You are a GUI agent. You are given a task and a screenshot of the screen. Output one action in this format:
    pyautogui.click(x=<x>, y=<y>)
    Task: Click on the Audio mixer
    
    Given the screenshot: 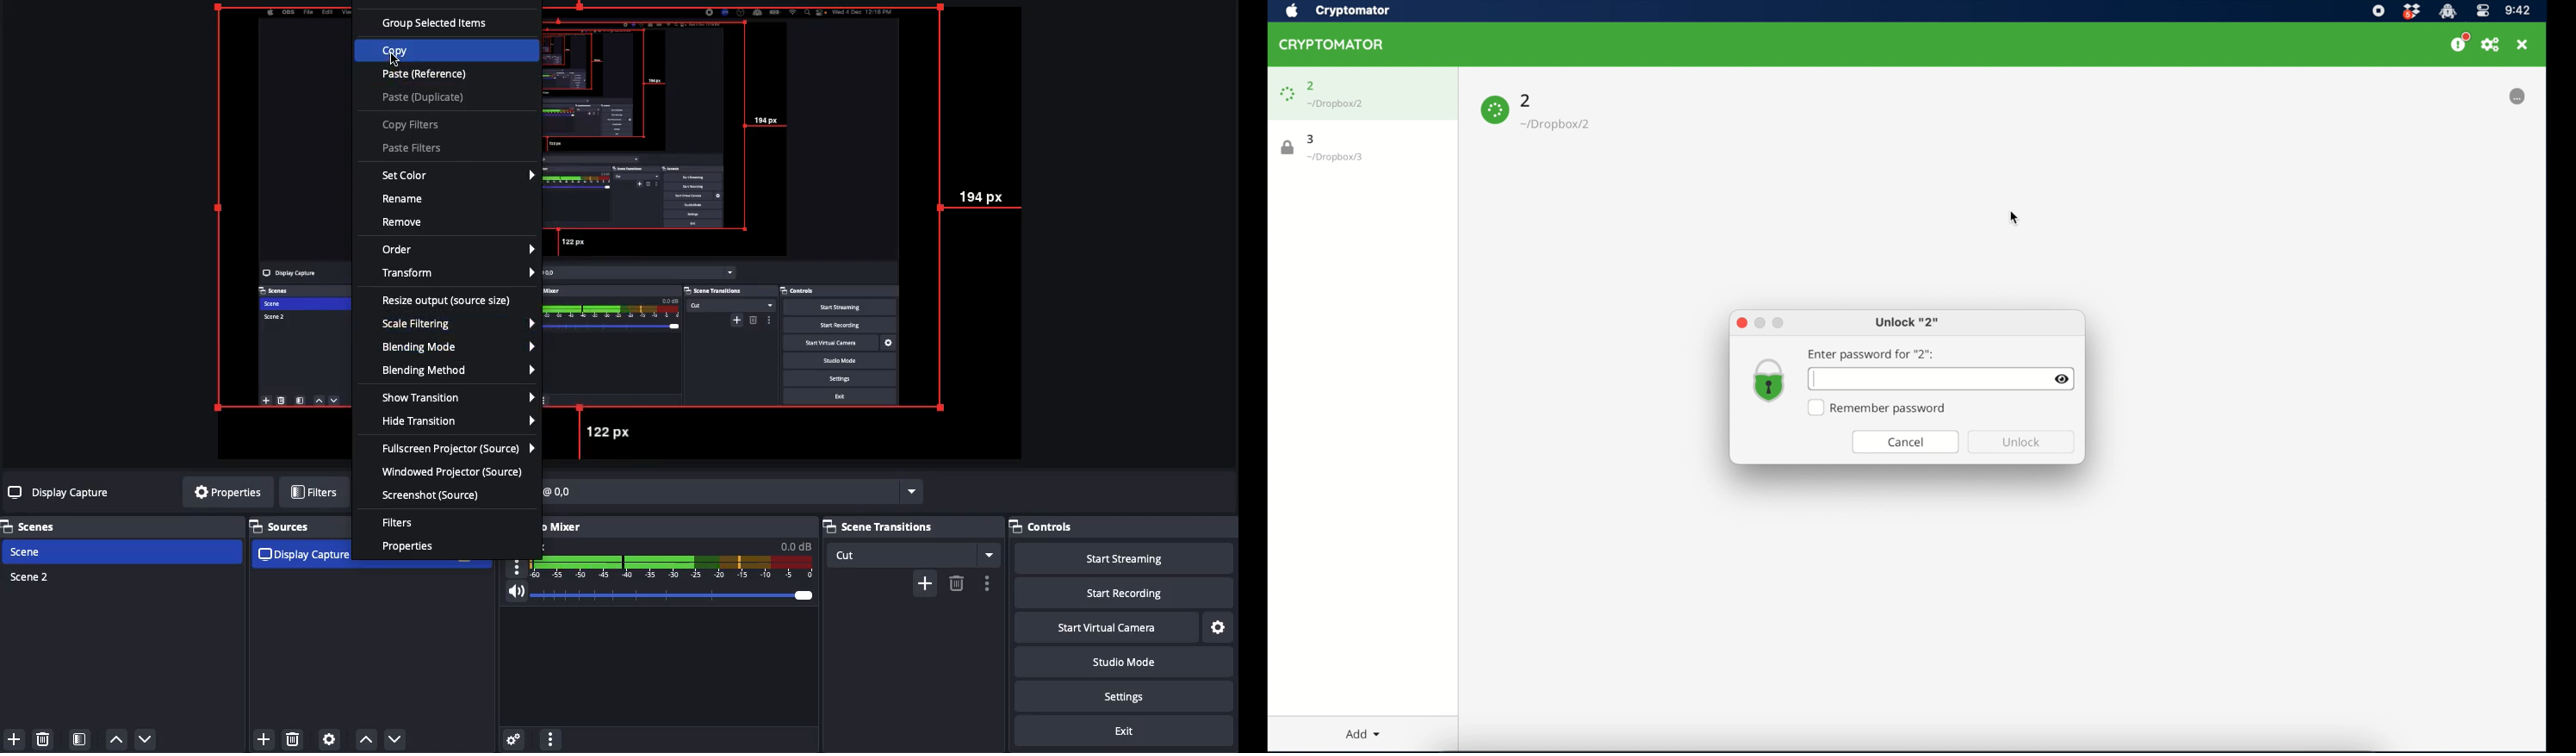 What is the action you would take?
    pyautogui.click(x=543, y=526)
    